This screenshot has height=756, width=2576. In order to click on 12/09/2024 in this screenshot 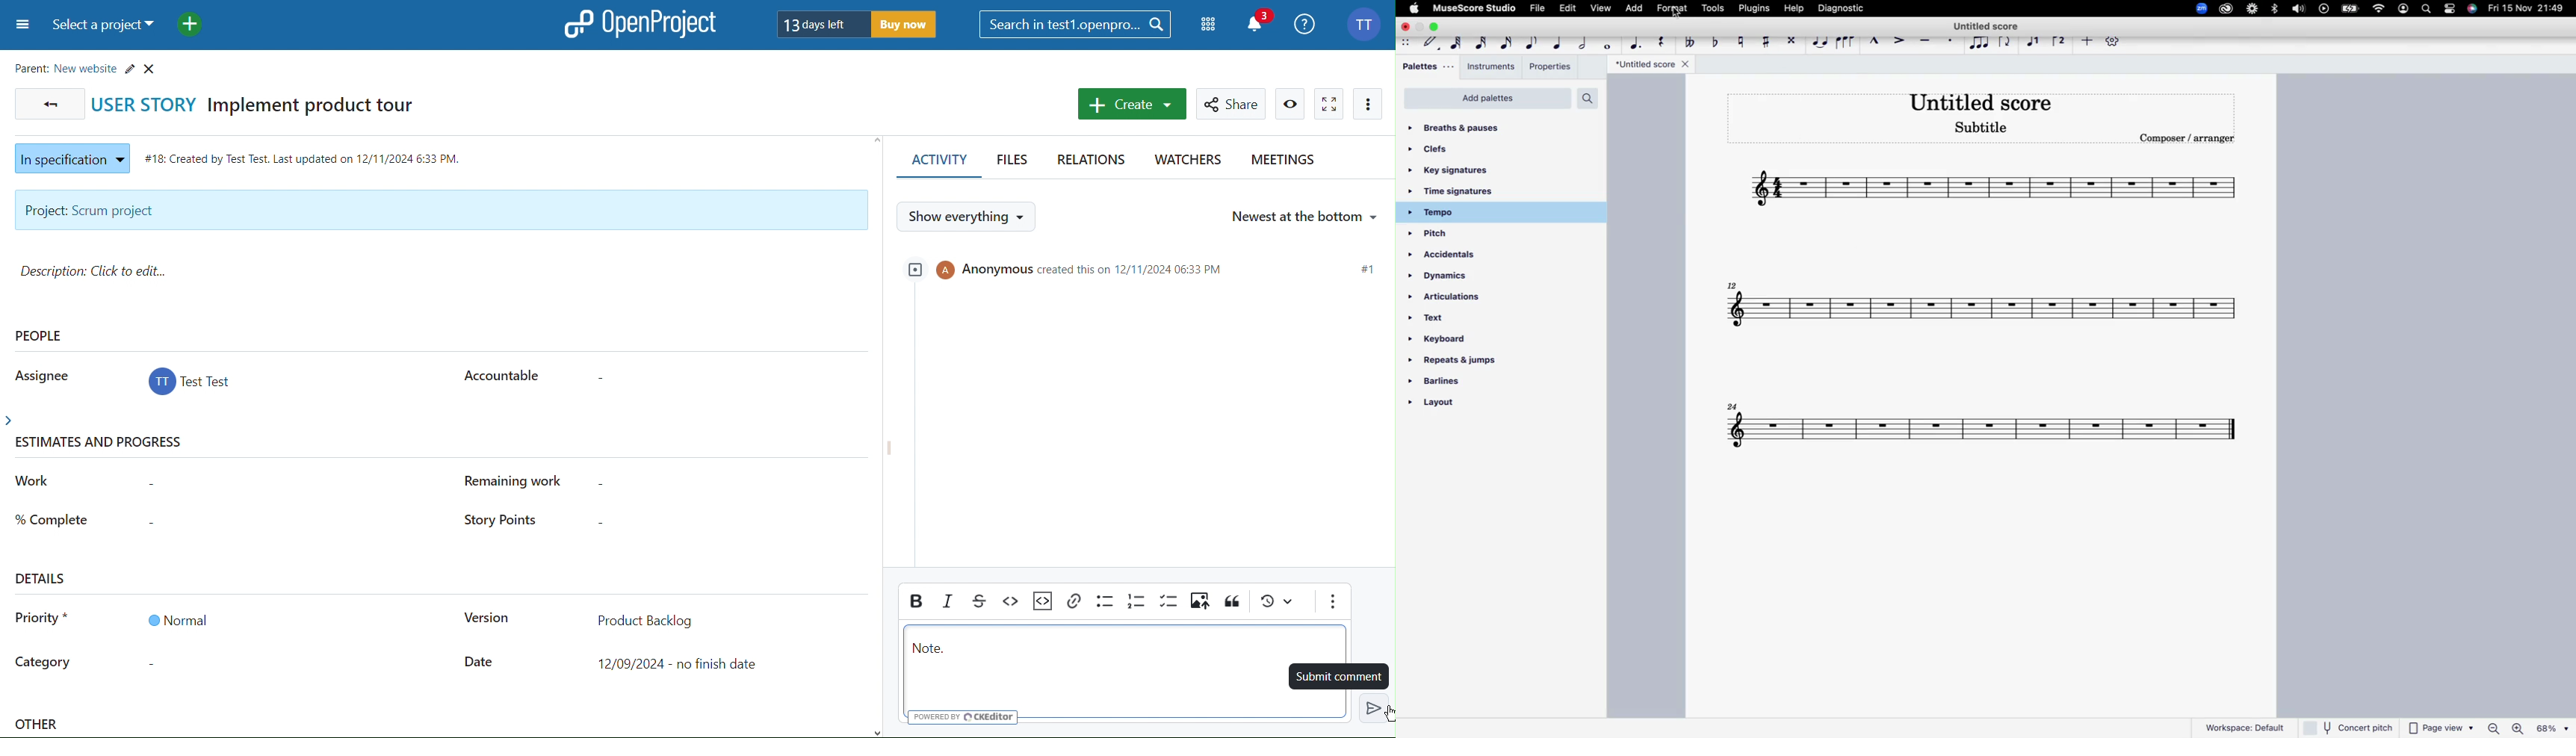, I will do `click(681, 664)`.